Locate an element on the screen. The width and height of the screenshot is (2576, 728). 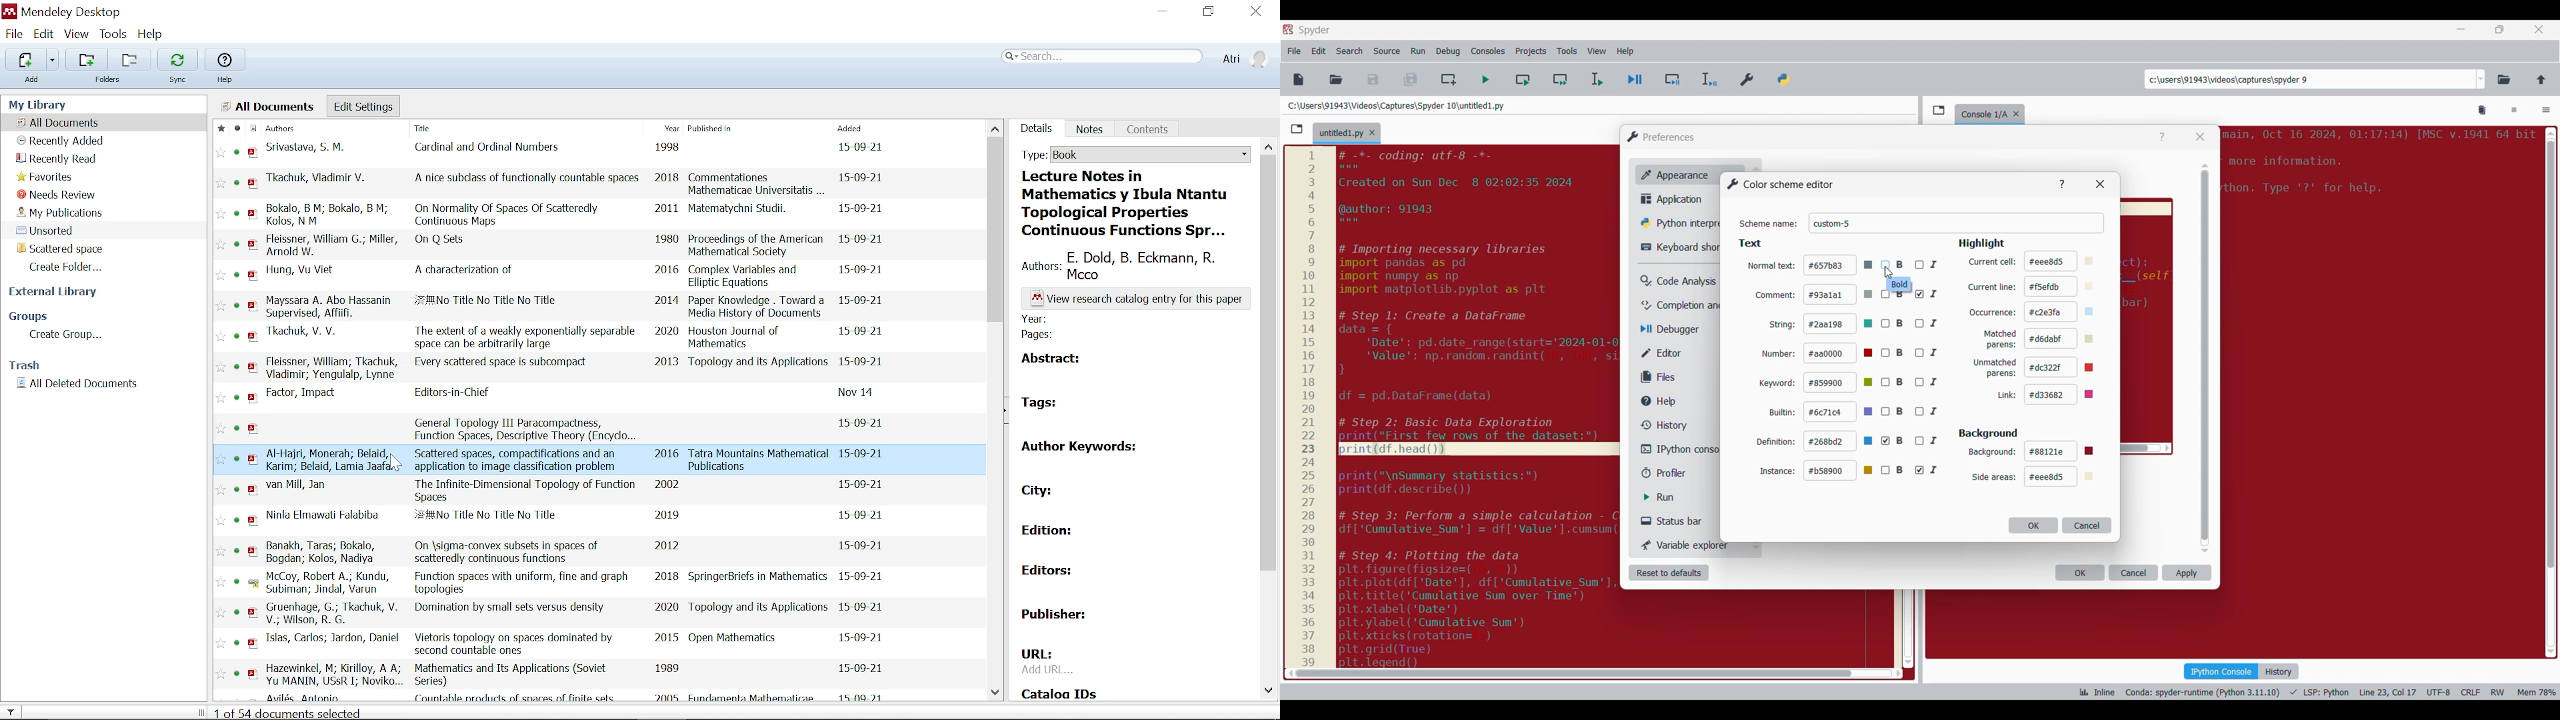
abstract is located at coordinates (1053, 357).